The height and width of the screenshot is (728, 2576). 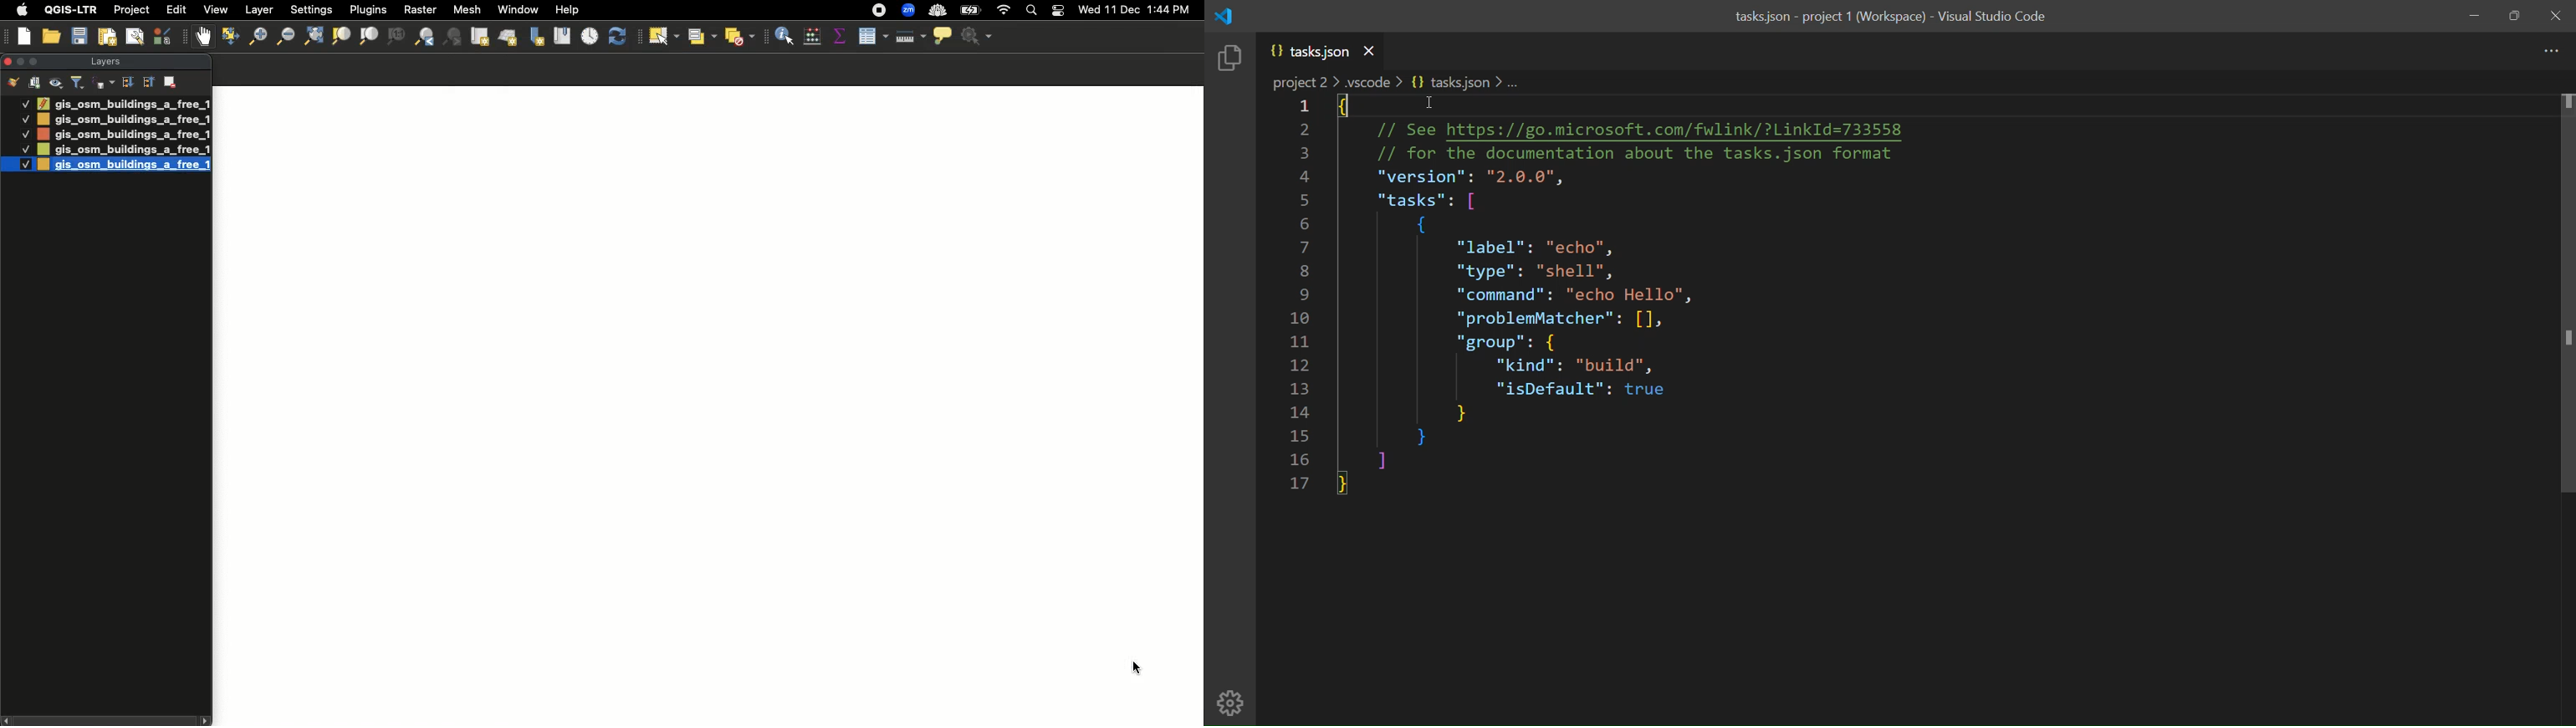 What do you see at coordinates (8, 37) in the screenshot?
I see `` at bounding box center [8, 37].